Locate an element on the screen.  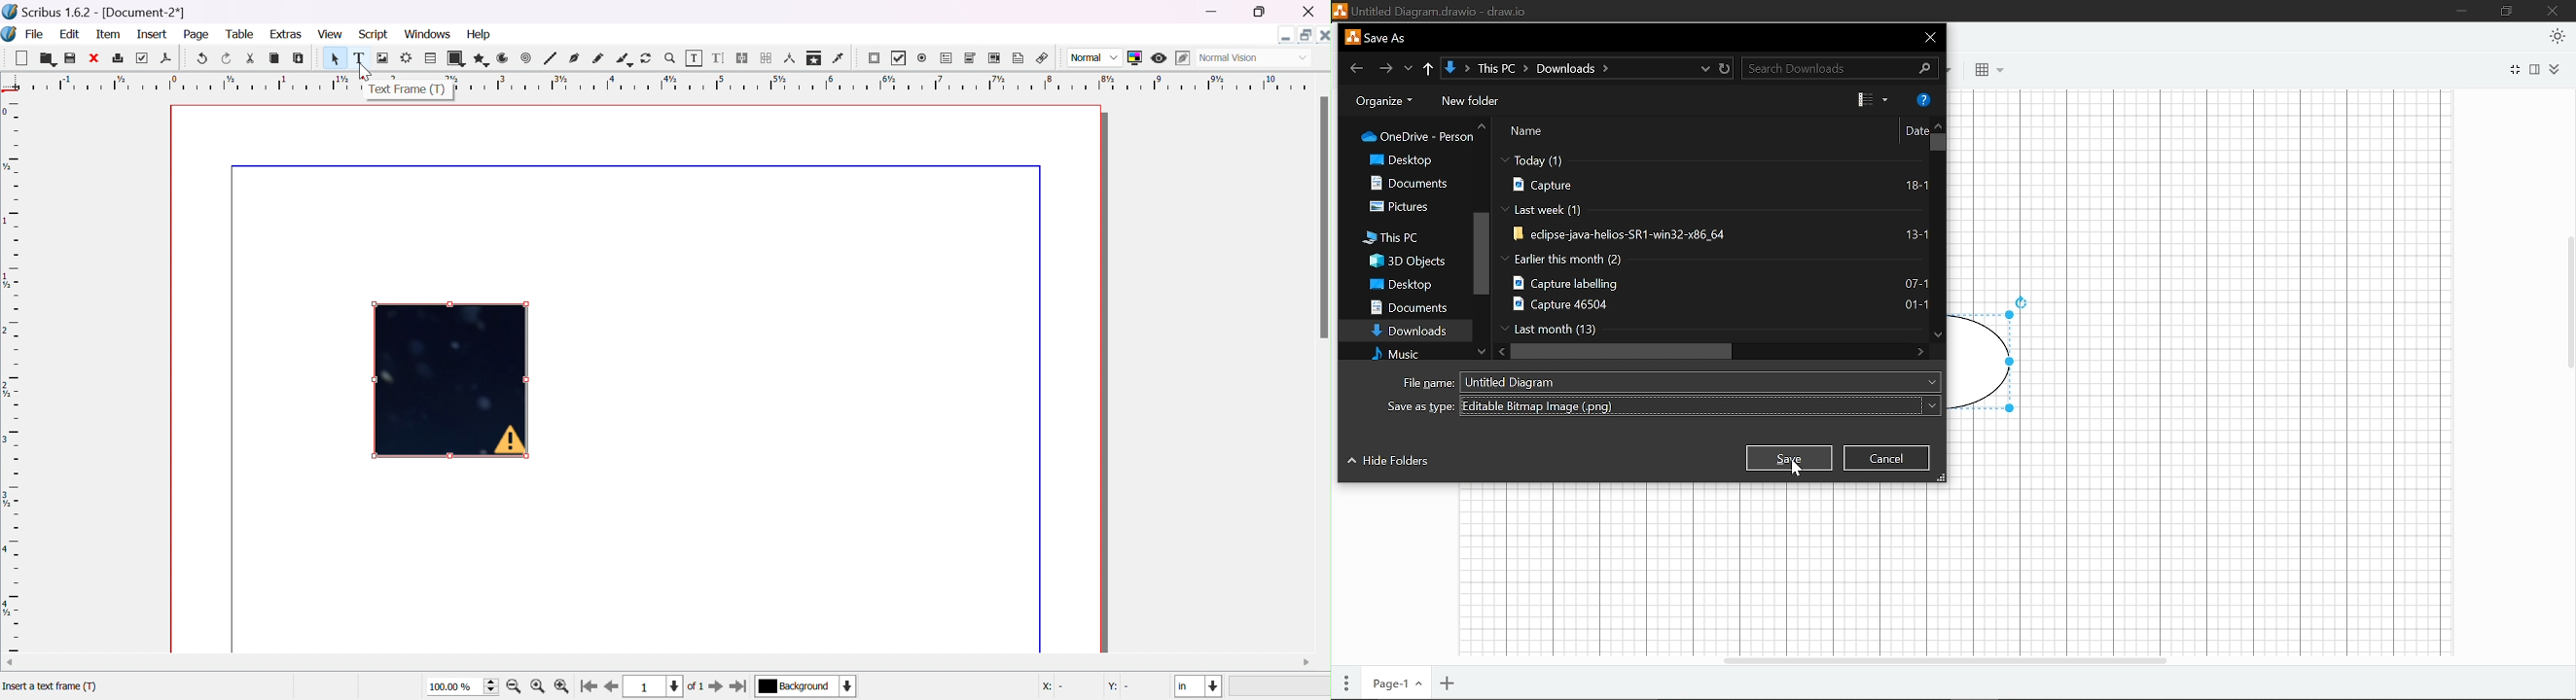
Pages is located at coordinates (1346, 680).